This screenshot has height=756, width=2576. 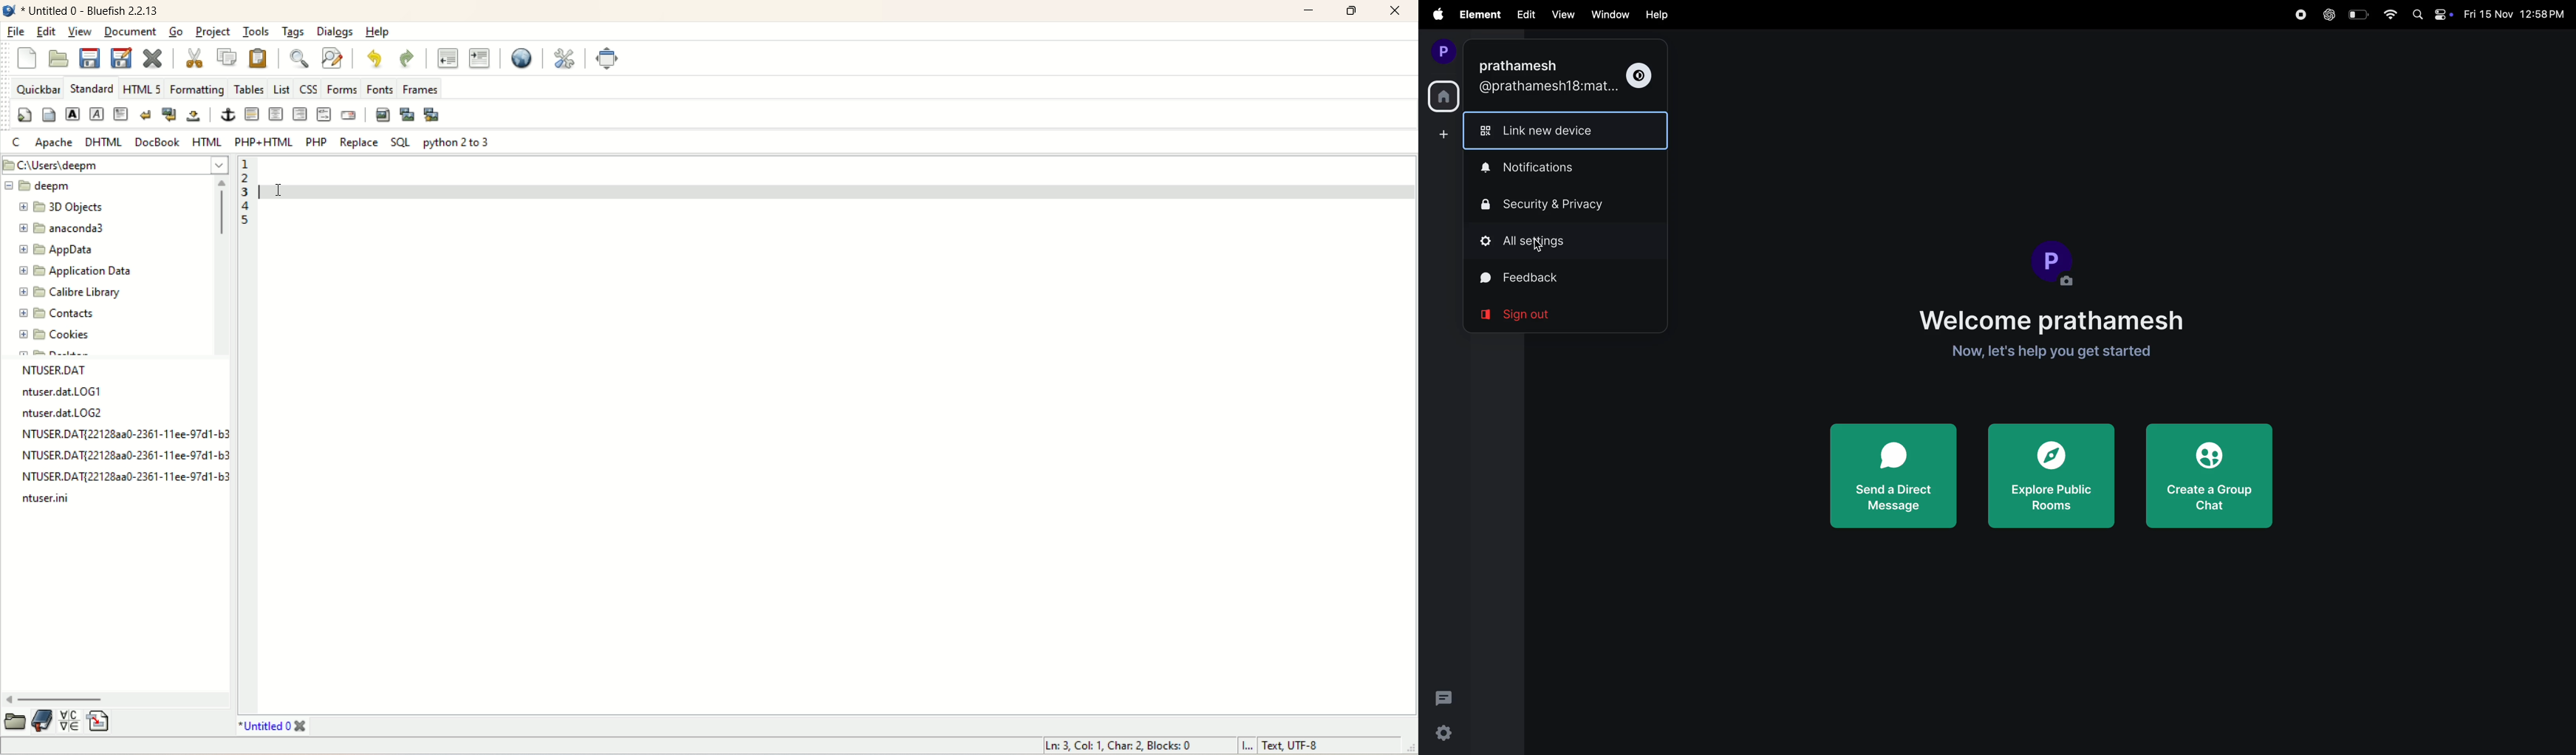 What do you see at coordinates (2391, 15) in the screenshot?
I see `wifi` at bounding box center [2391, 15].